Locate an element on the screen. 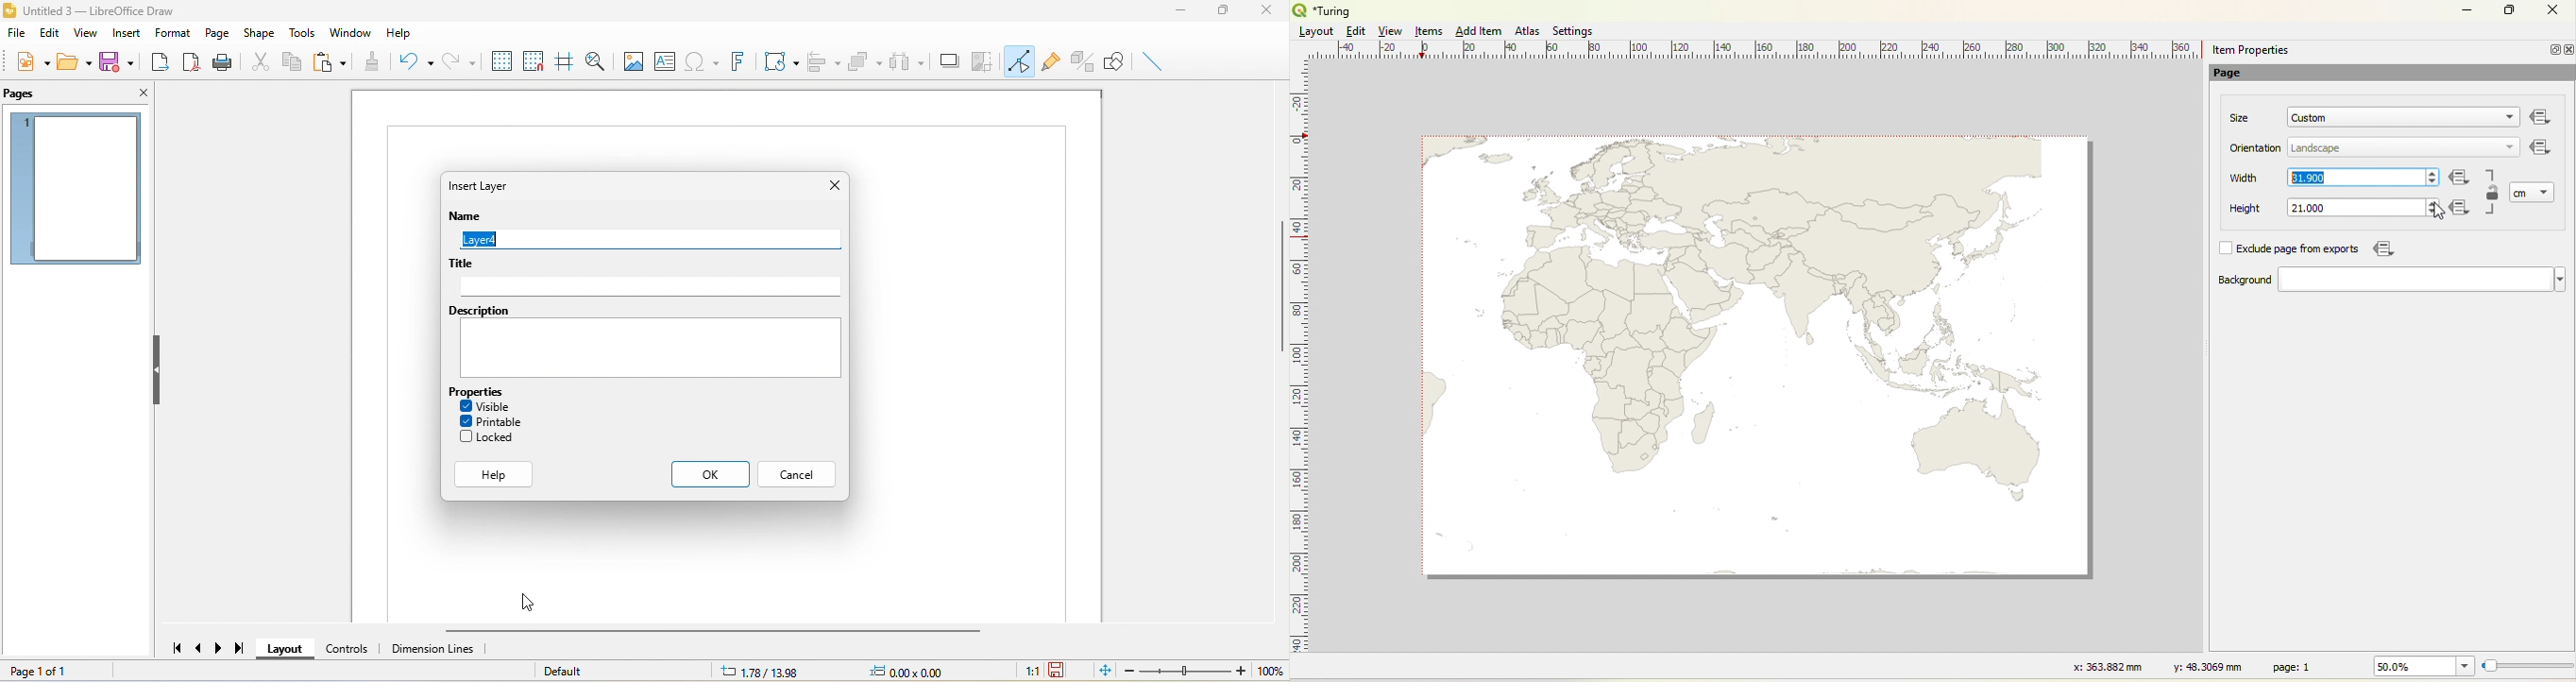 The height and width of the screenshot is (700, 2576). crop image is located at coordinates (984, 60).